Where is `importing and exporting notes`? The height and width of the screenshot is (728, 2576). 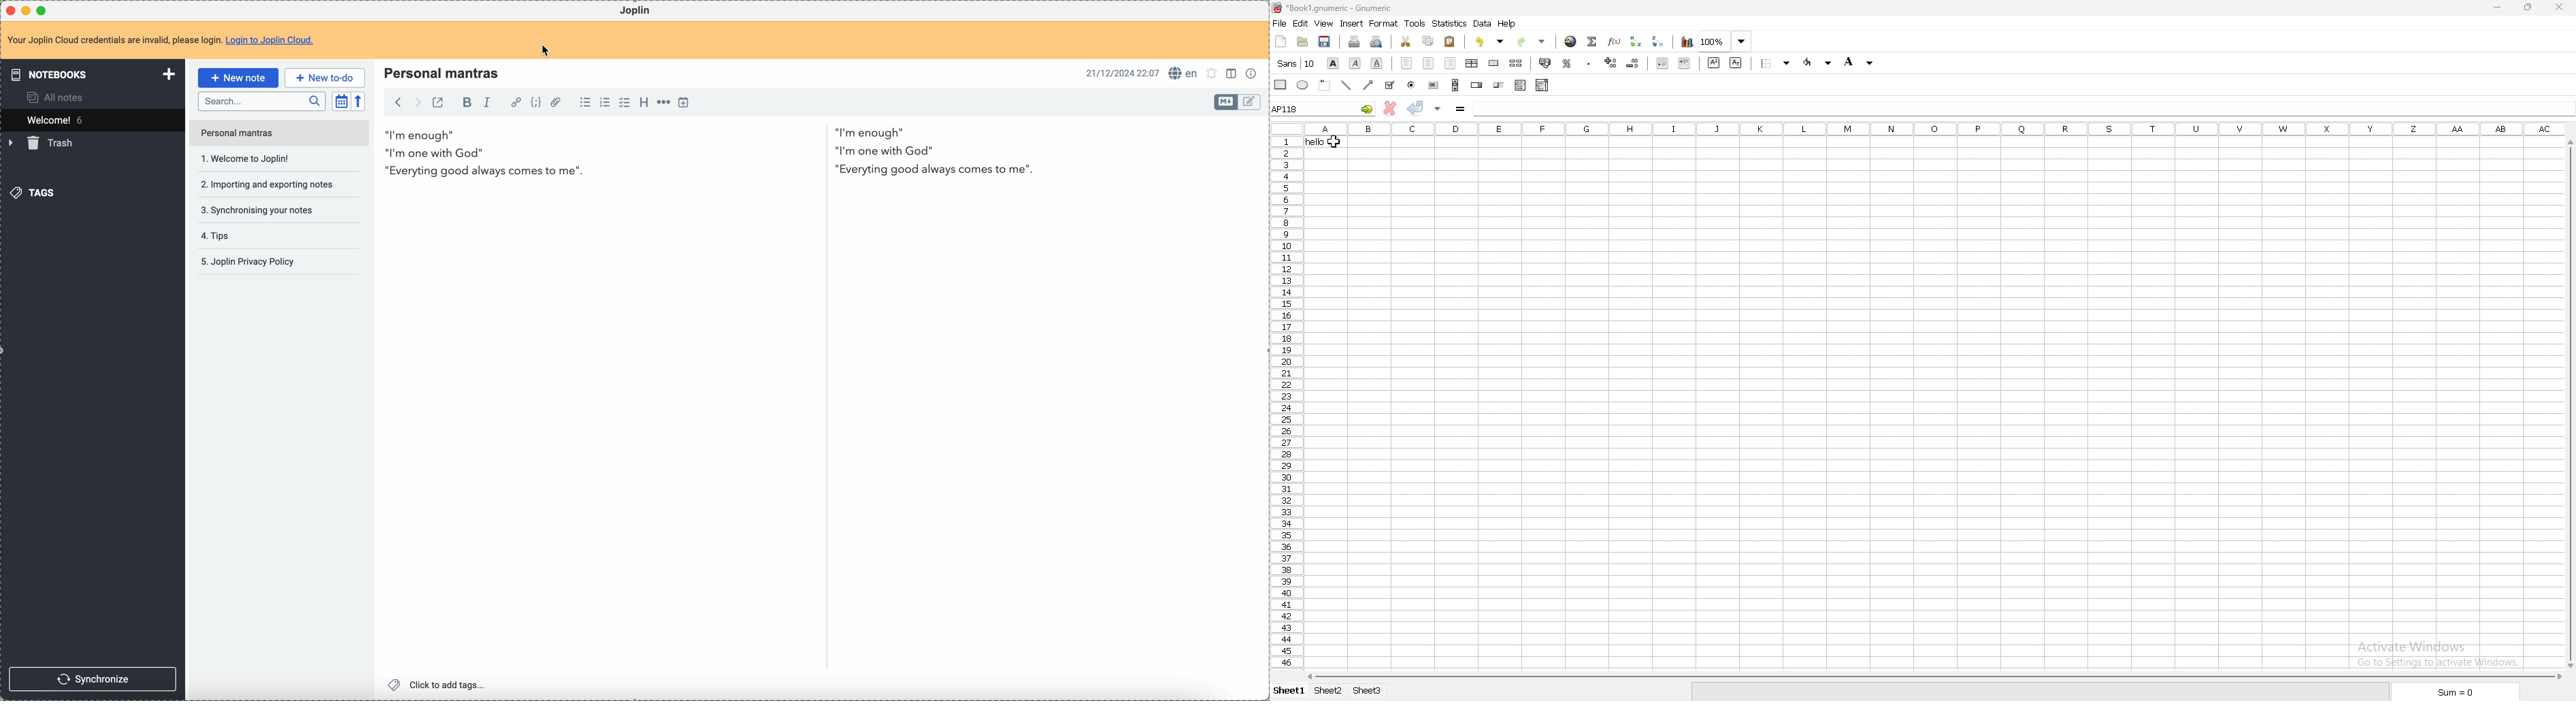 importing and exporting notes is located at coordinates (273, 186).